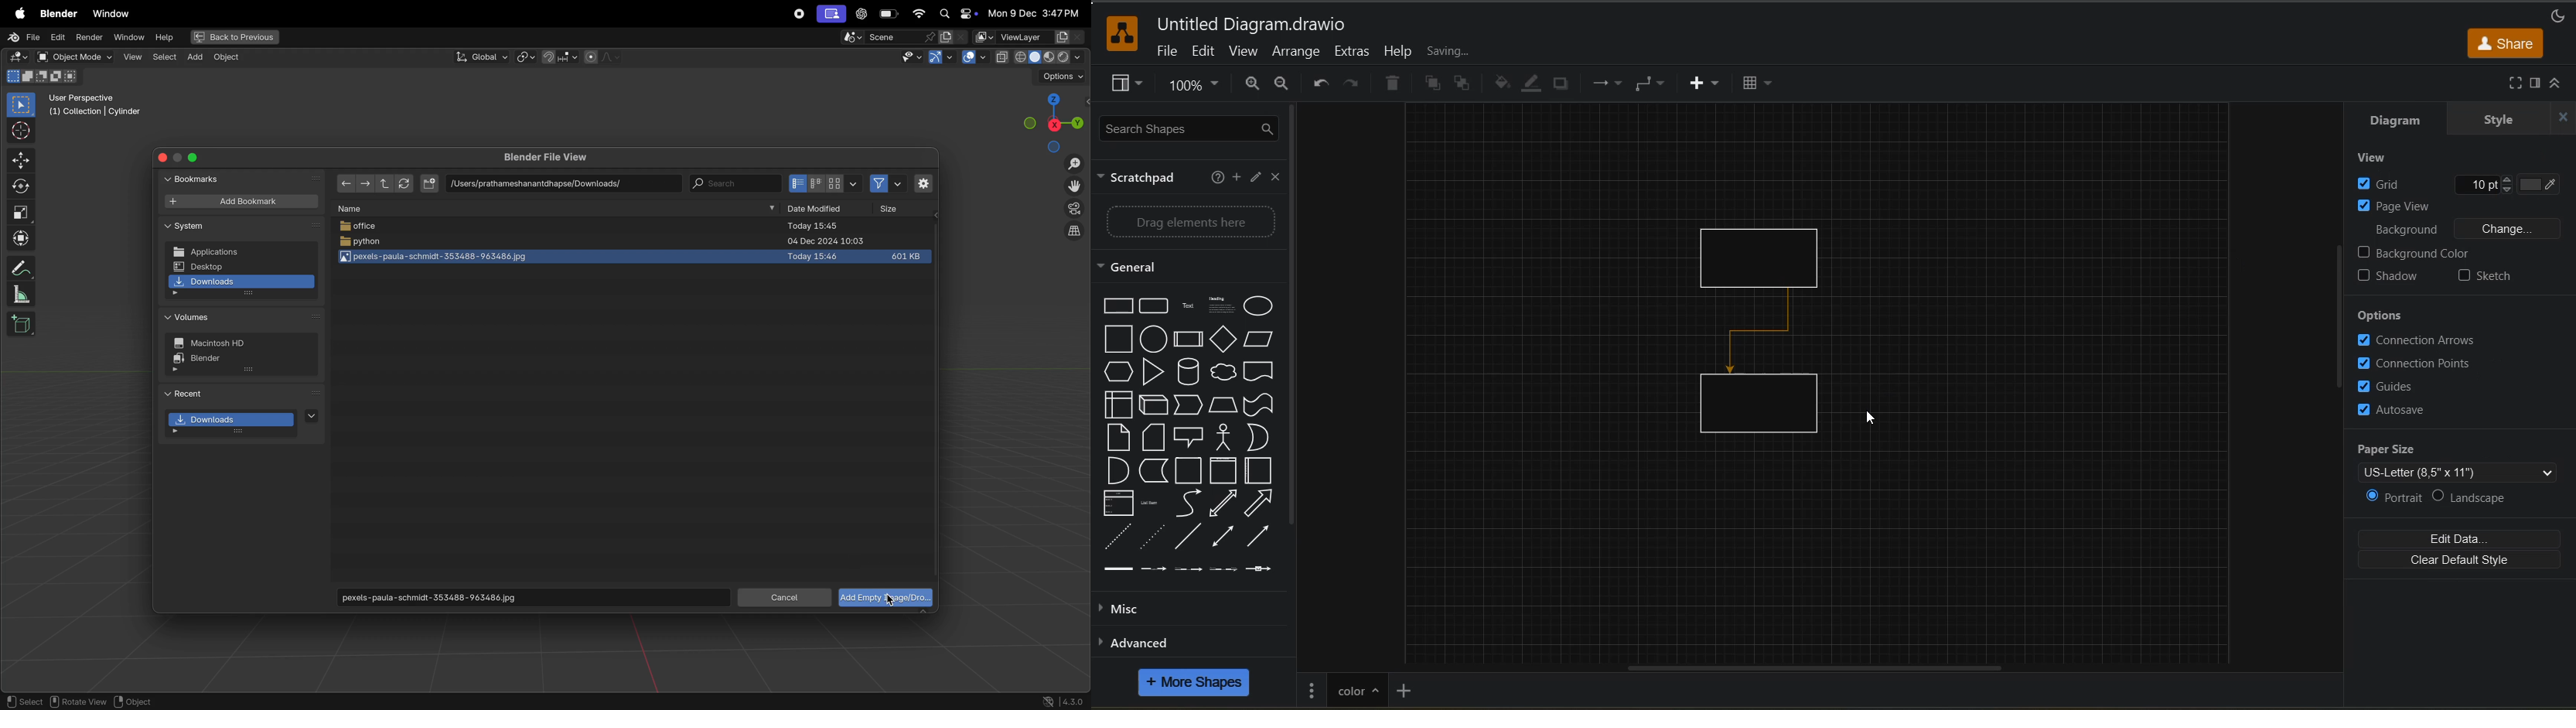  I want to click on all changes saved, so click(1479, 51).